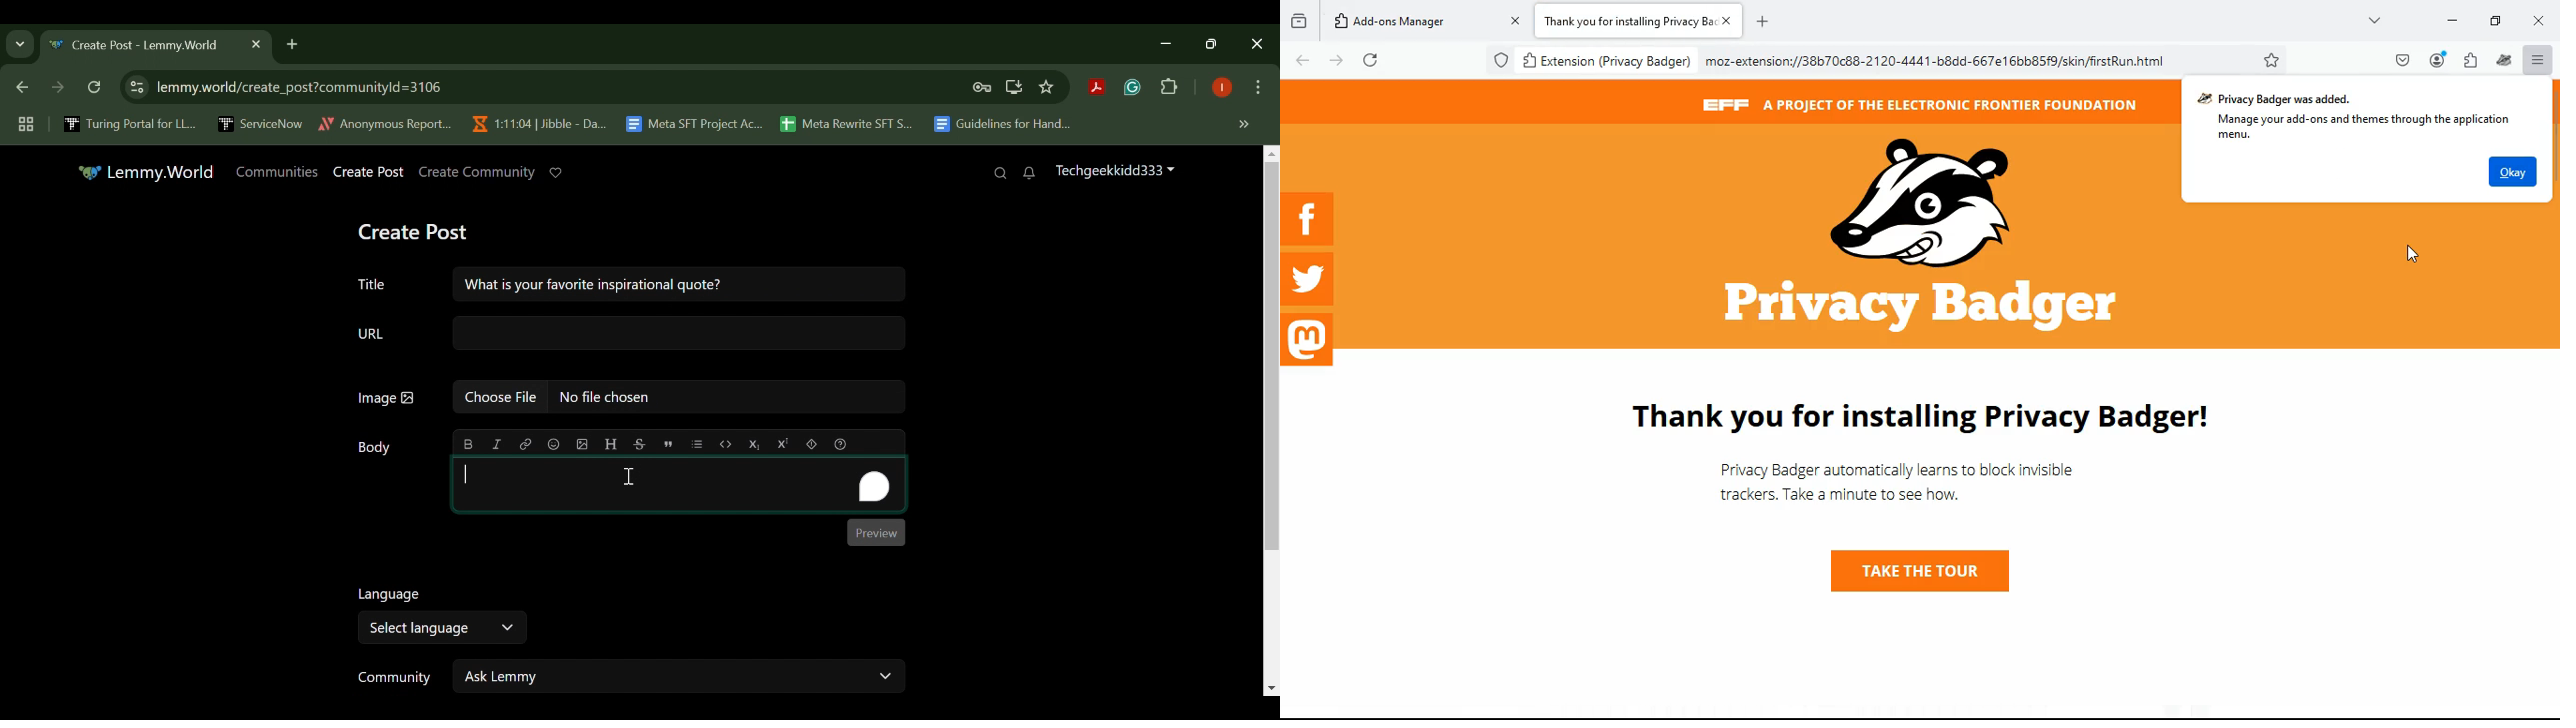 This screenshot has width=2576, height=728. I want to click on strikethrough, so click(639, 443).